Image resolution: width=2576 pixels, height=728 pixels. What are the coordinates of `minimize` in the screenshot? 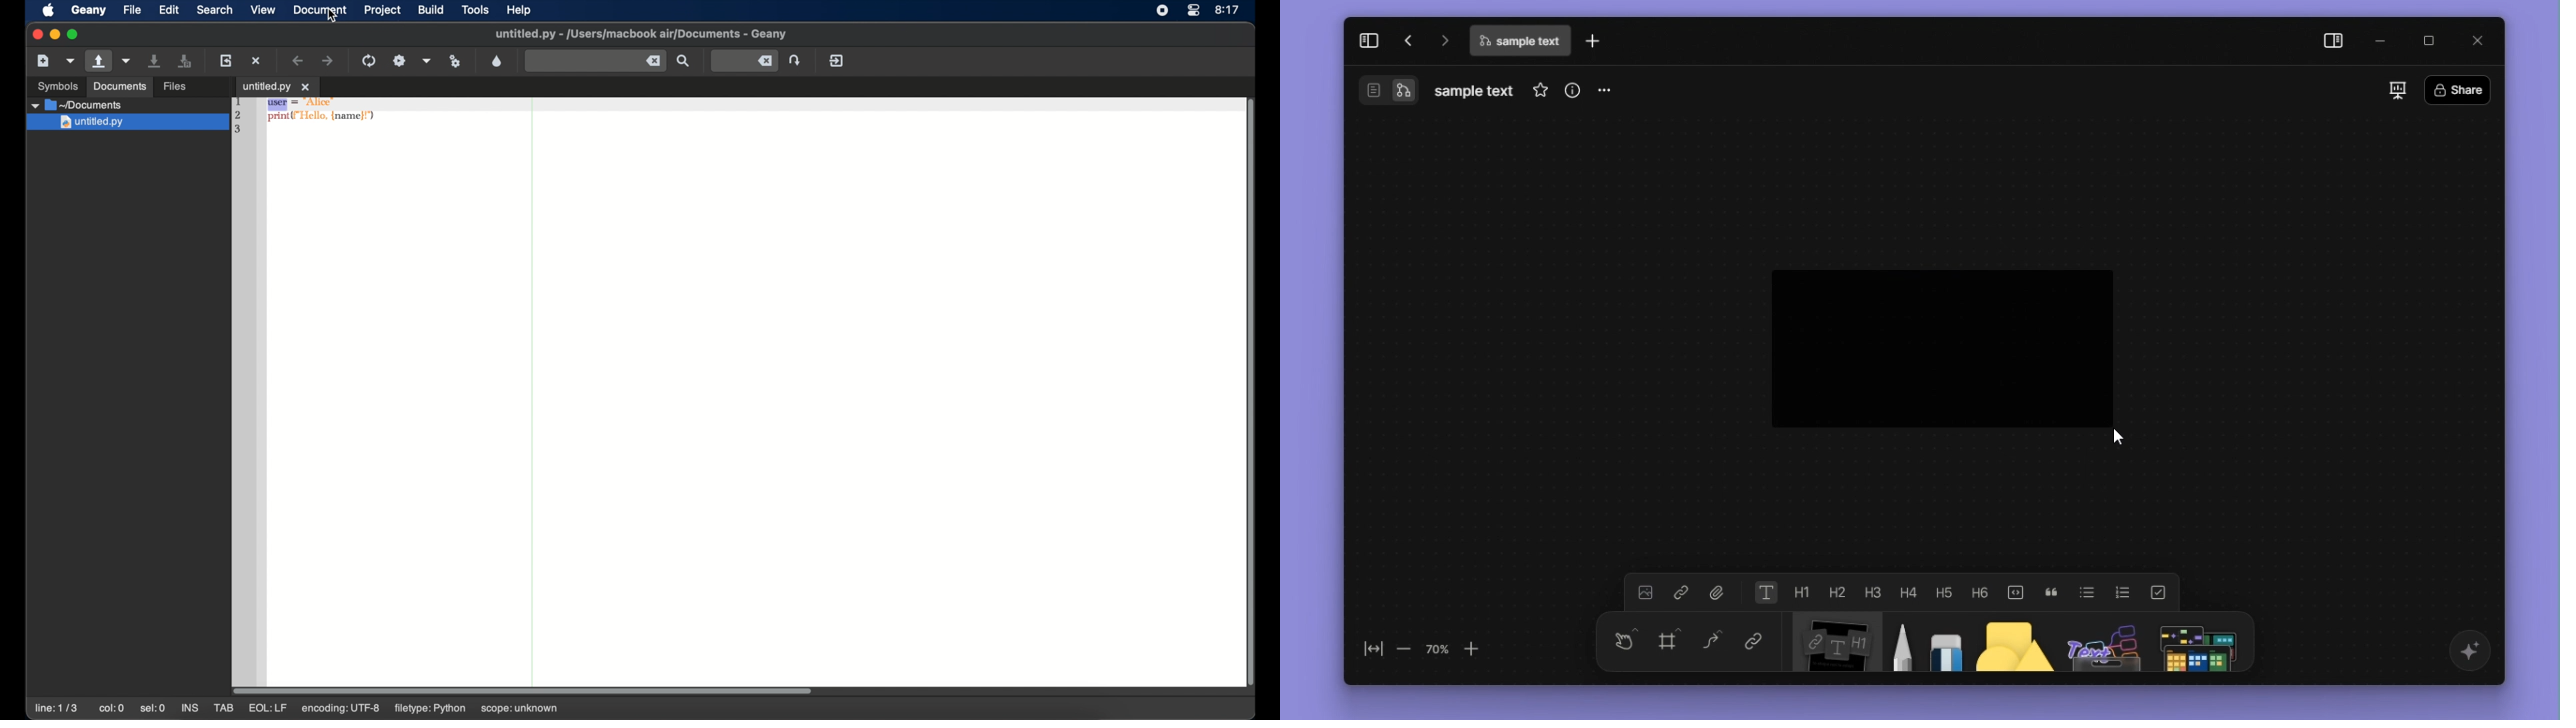 It's located at (2385, 40).